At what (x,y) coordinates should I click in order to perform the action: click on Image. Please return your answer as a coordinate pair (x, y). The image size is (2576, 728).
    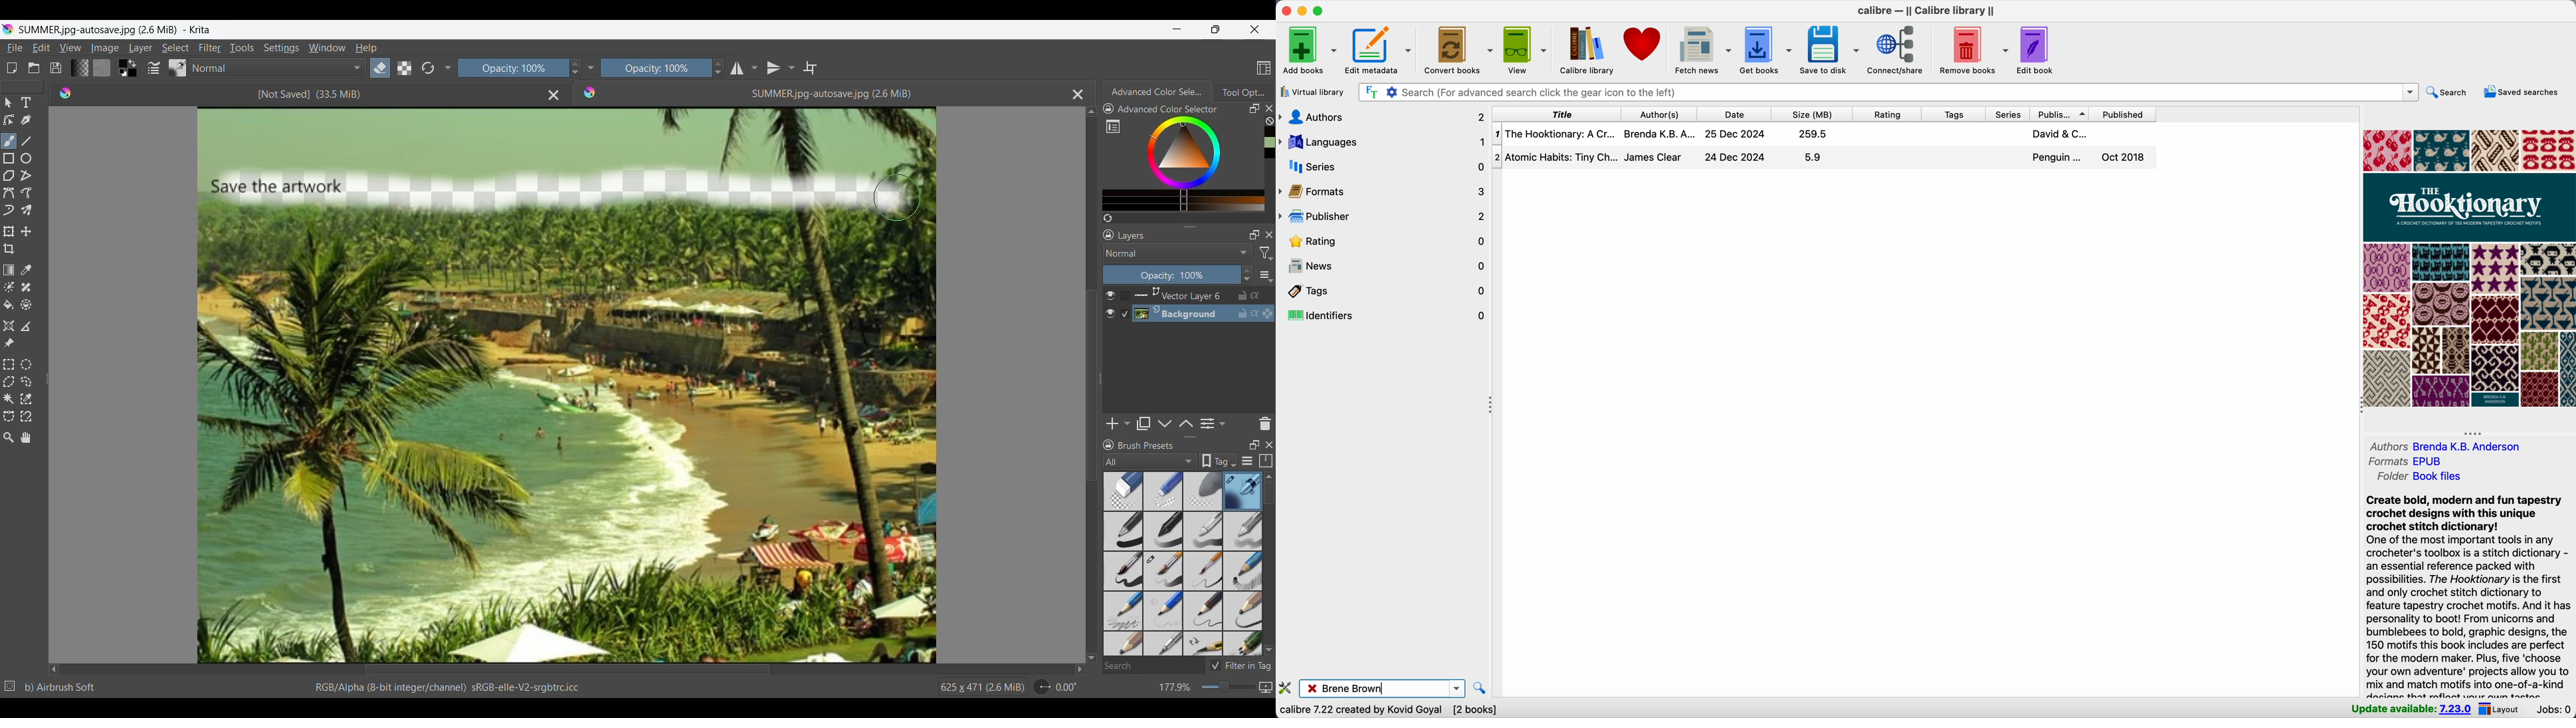
    Looking at the image, I should click on (104, 48).